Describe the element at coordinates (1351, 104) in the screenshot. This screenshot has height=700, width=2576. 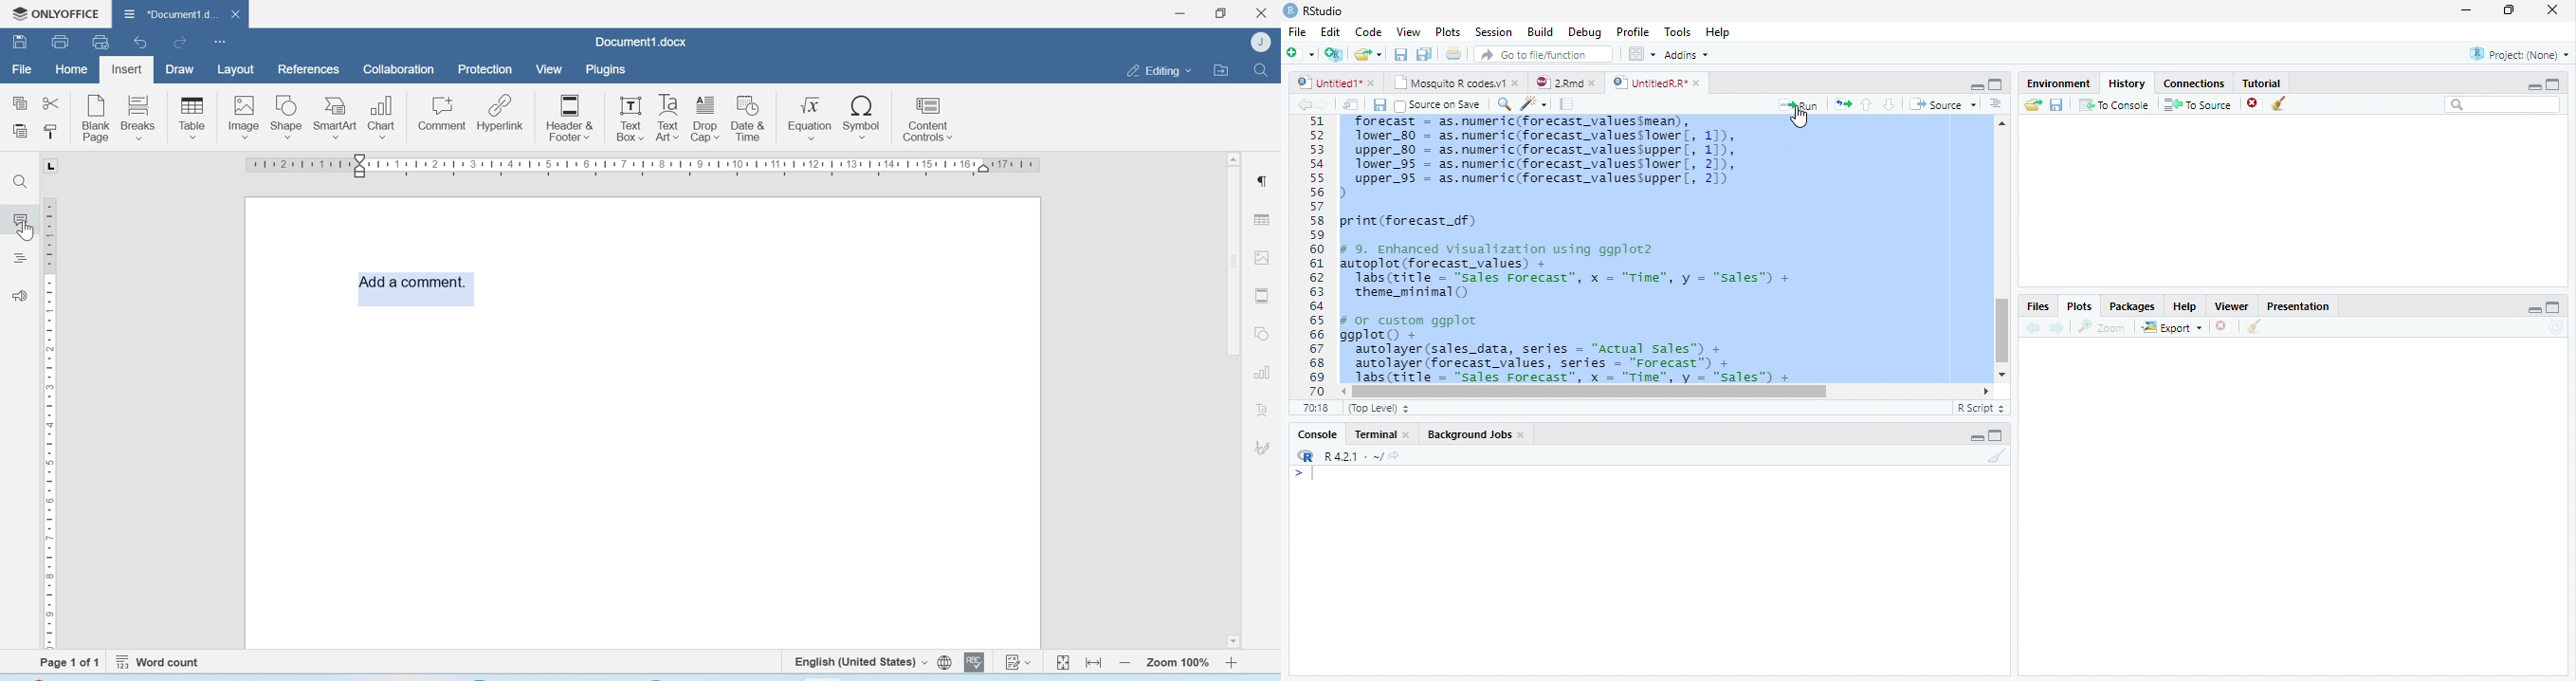
I see `Show in new window` at that location.